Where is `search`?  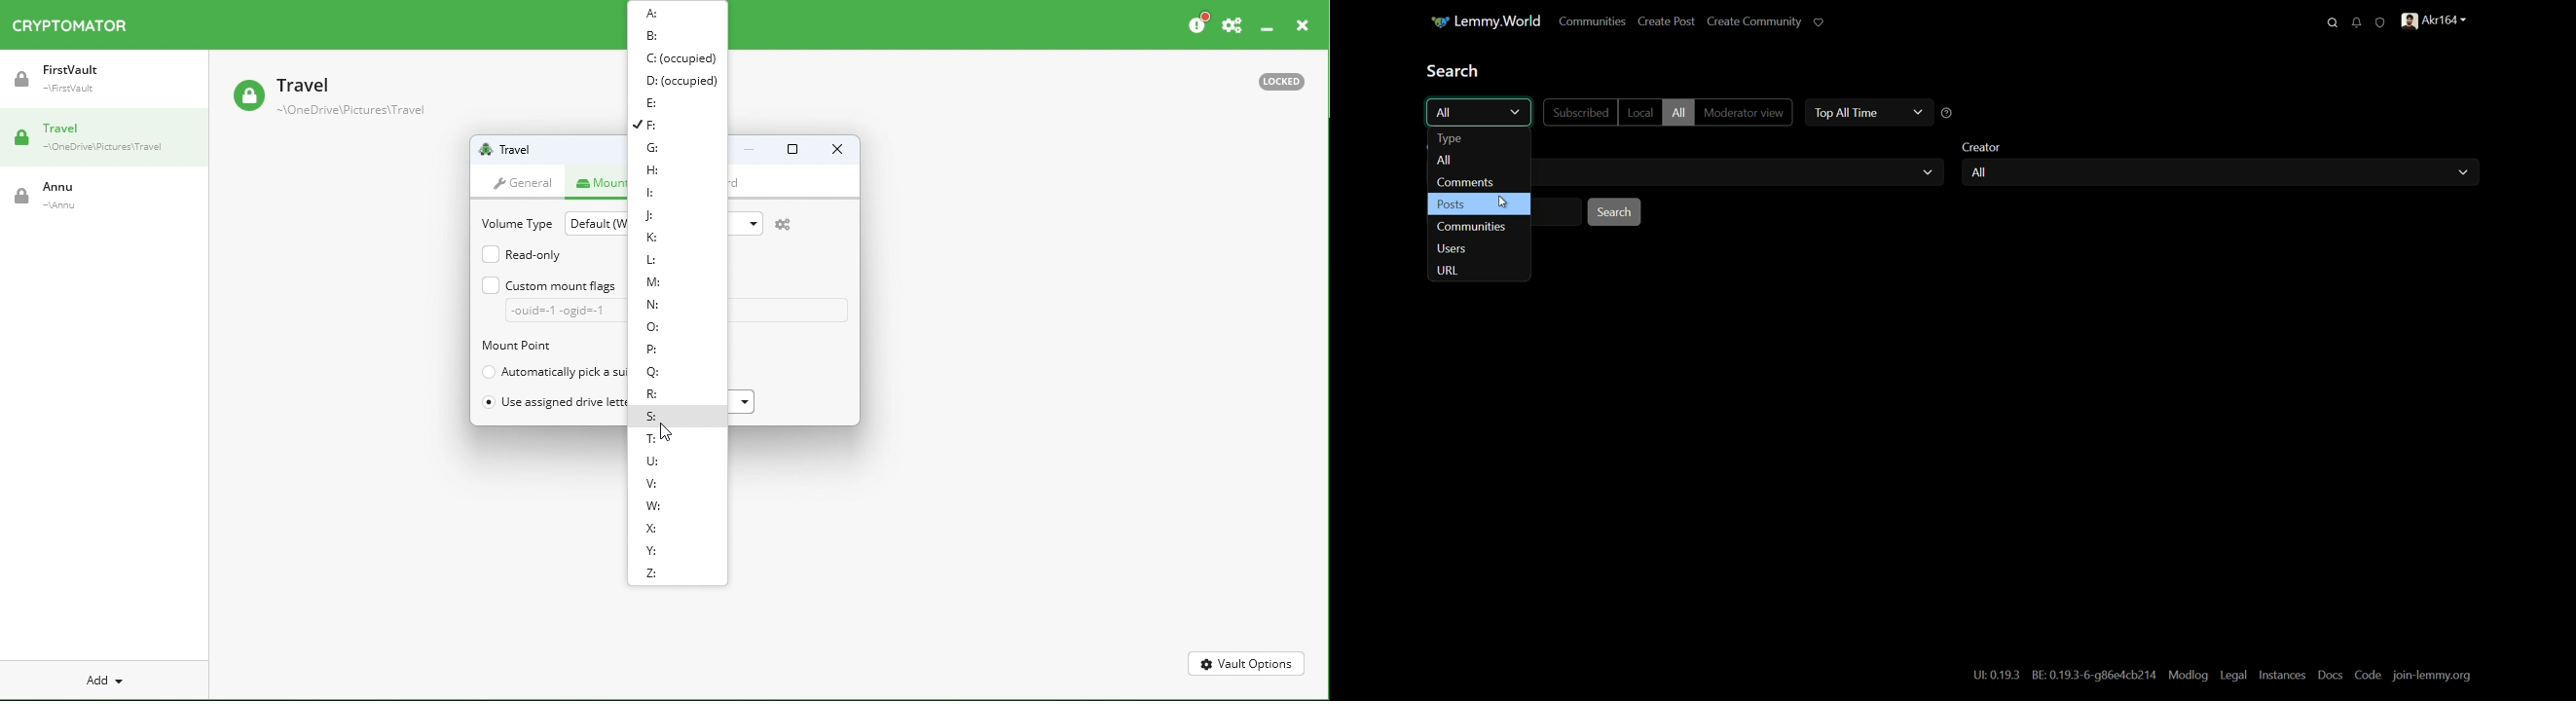 search is located at coordinates (1454, 70).